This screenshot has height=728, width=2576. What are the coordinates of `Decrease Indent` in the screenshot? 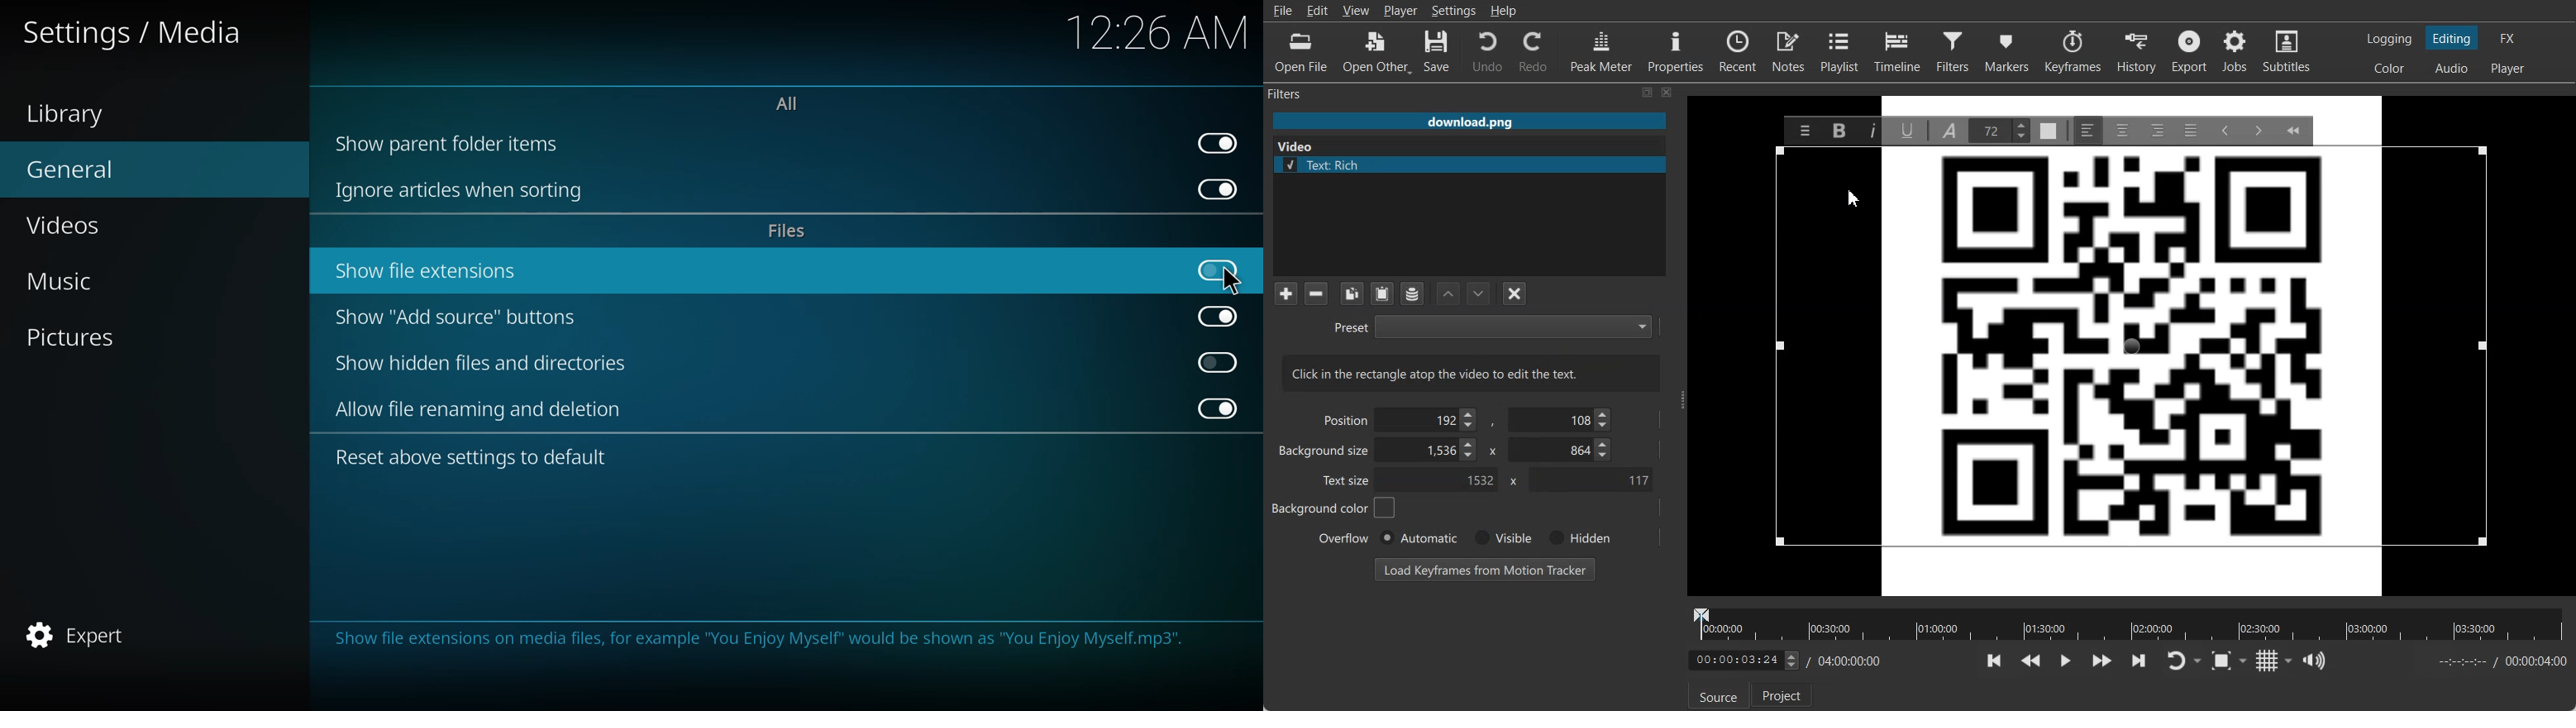 It's located at (2225, 131).